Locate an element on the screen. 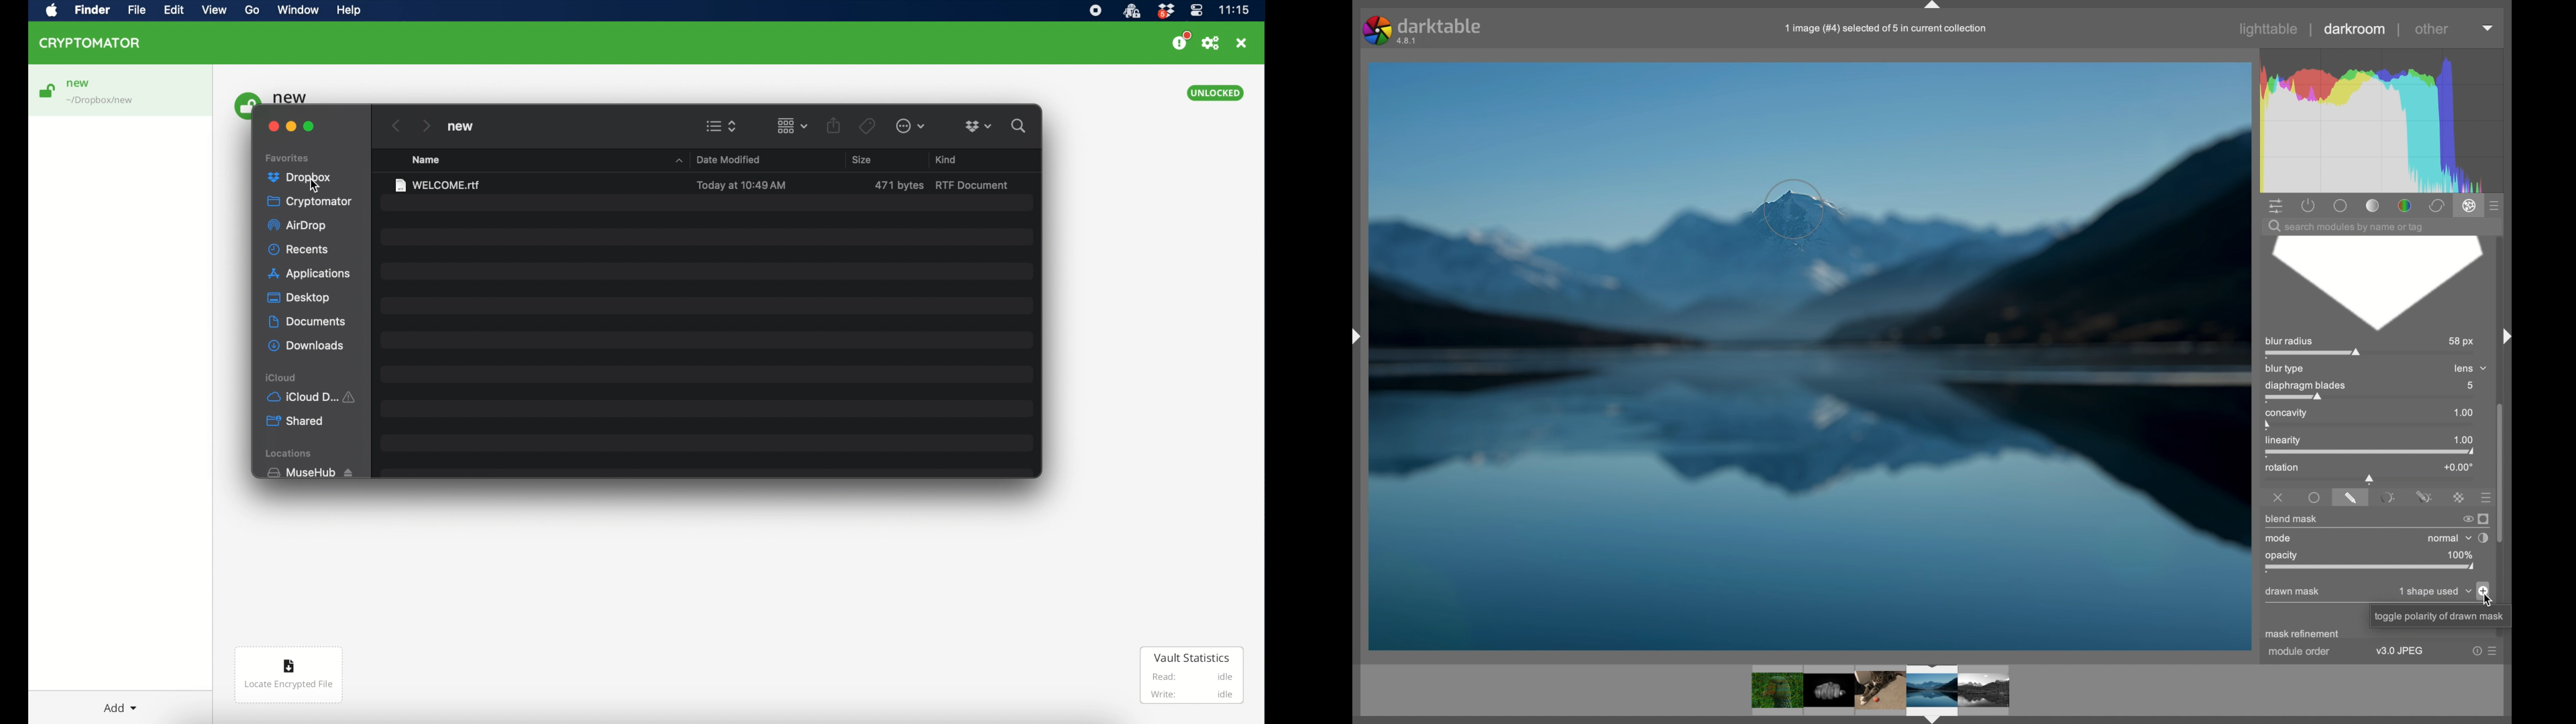 Image resolution: width=2576 pixels, height=728 pixels. show quick access  panel is located at coordinates (2275, 205).